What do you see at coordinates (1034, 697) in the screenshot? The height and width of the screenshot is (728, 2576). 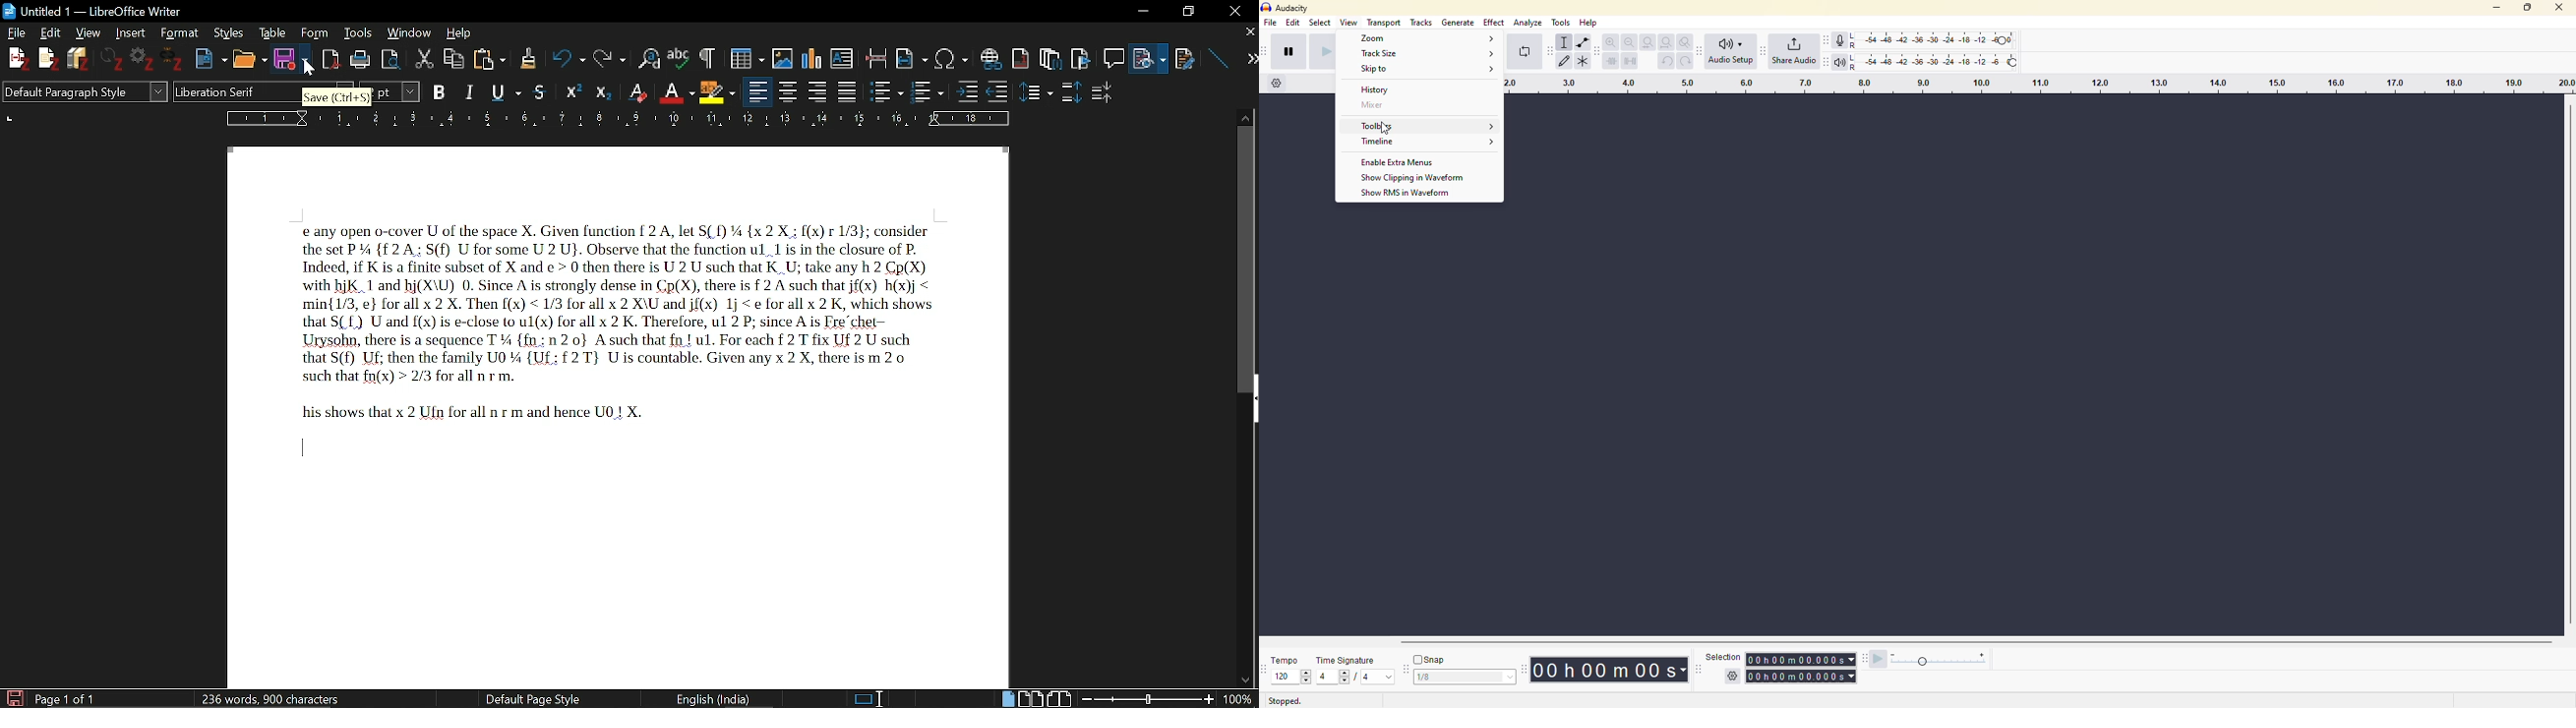 I see `Multiple pages` at bounding box center [1034, 697].